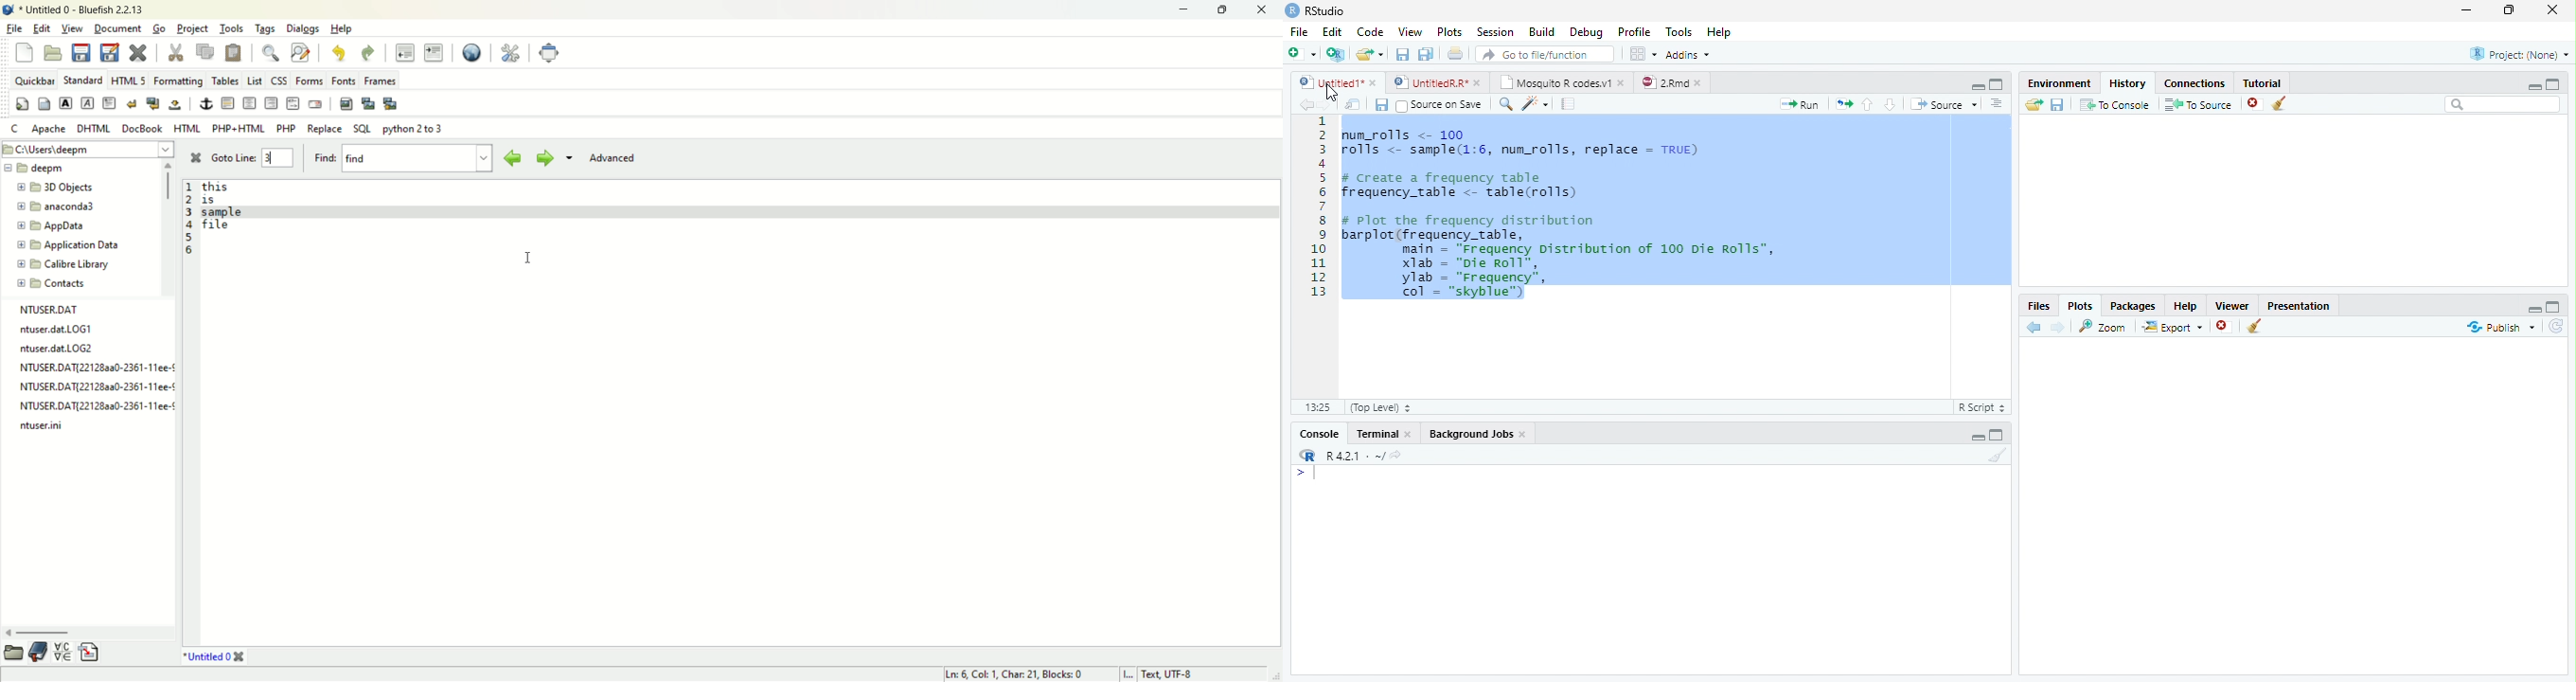 This screenshot has width=2576, height=700. What do you see at coordinates (2225, 328) in the screenshot?
I see `Remove Selected` at bounding box center [2225, 328].